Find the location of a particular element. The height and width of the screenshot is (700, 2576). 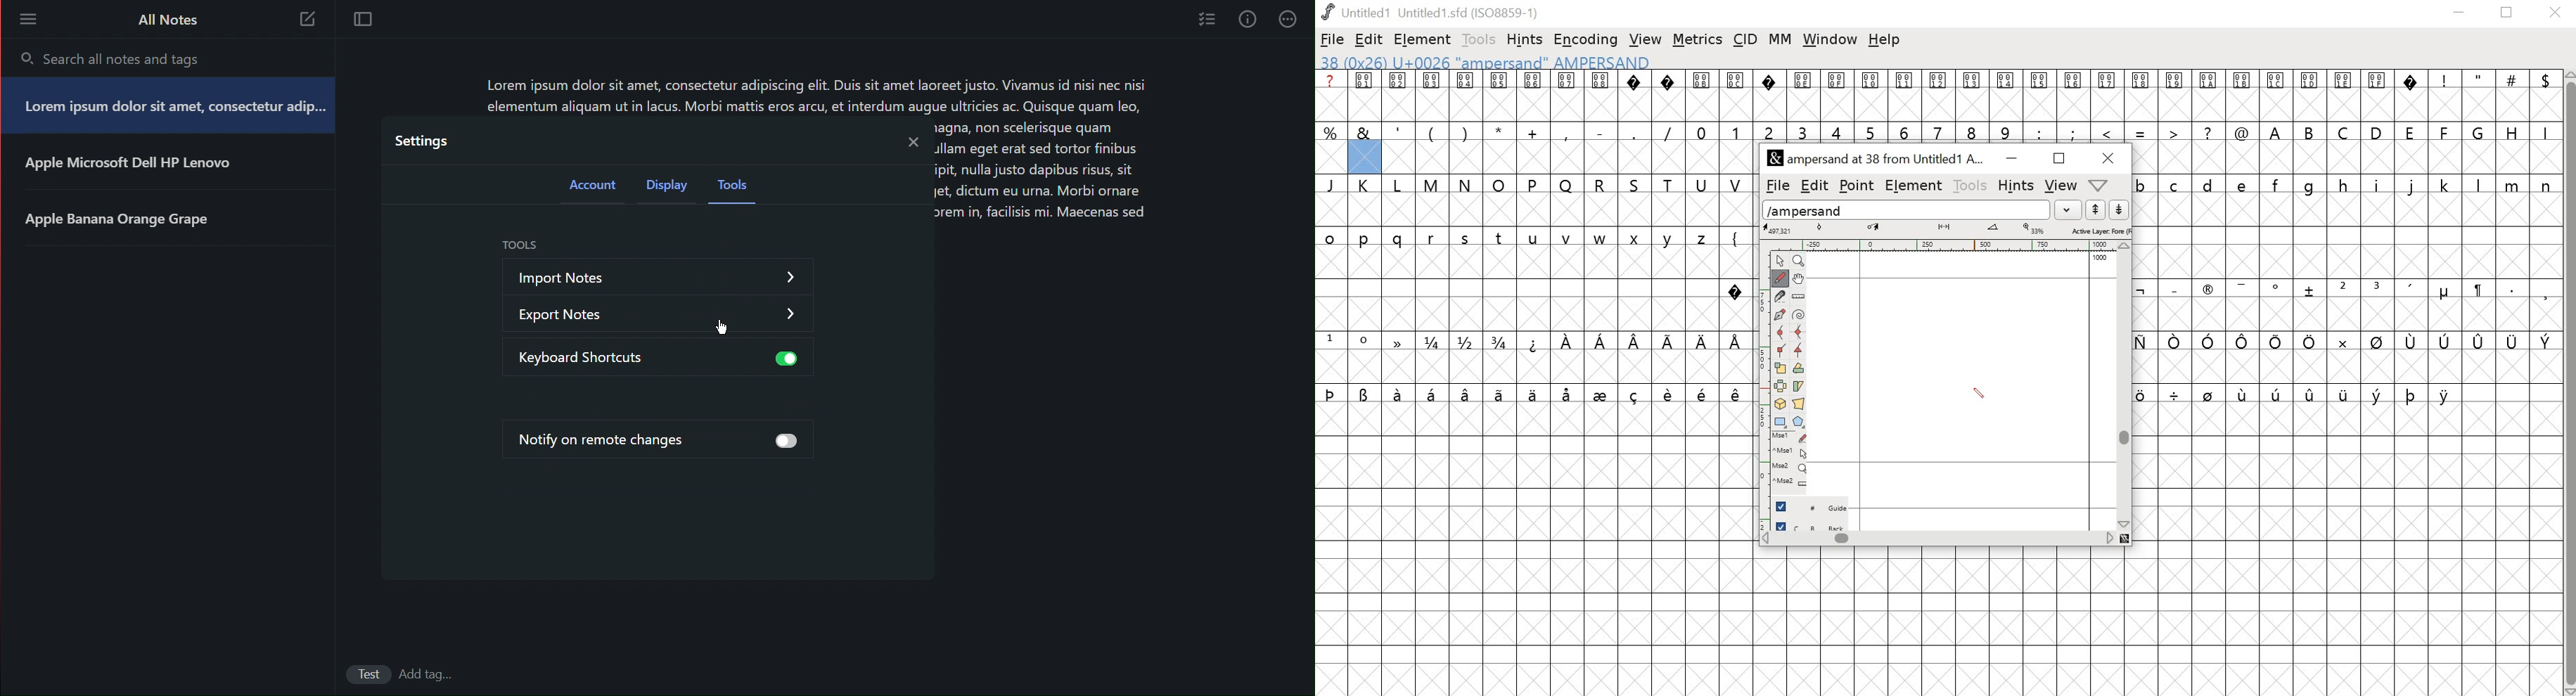

> is located at coordinates (2175, 131).